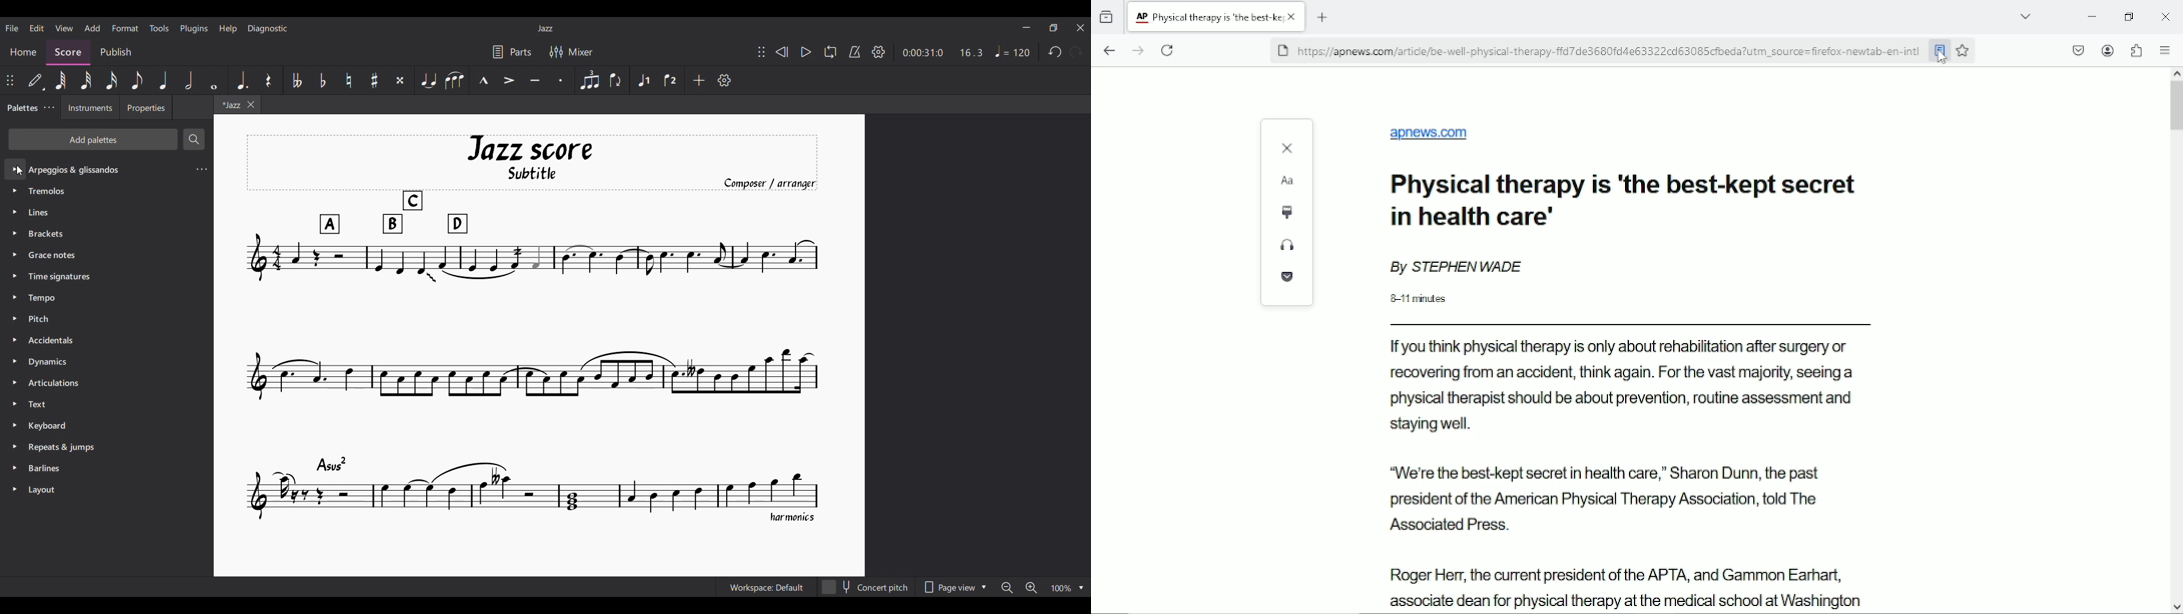 The height and width of the screenshot is (616, 2184). What do you see at coordinates (1081, 28) in the screenshot?
I see `Close interface ` at bounding box center [1081, 28].